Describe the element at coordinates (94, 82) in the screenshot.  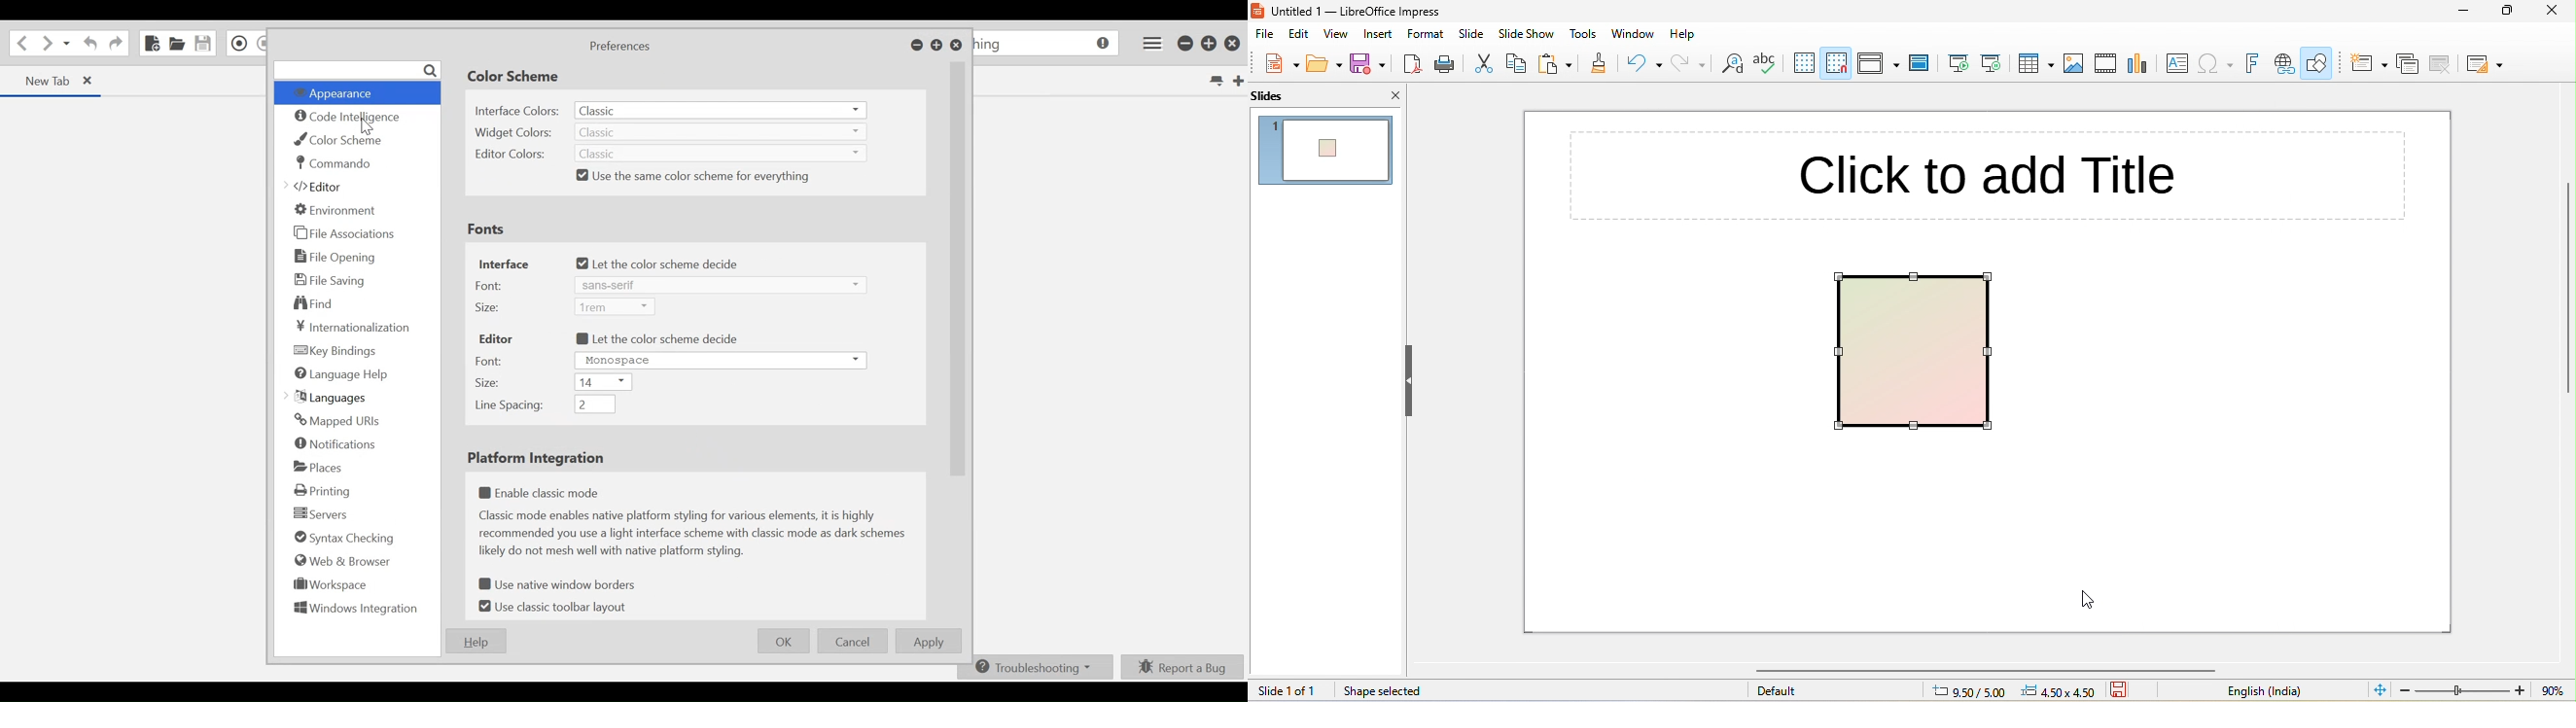
I see `close` at that location.